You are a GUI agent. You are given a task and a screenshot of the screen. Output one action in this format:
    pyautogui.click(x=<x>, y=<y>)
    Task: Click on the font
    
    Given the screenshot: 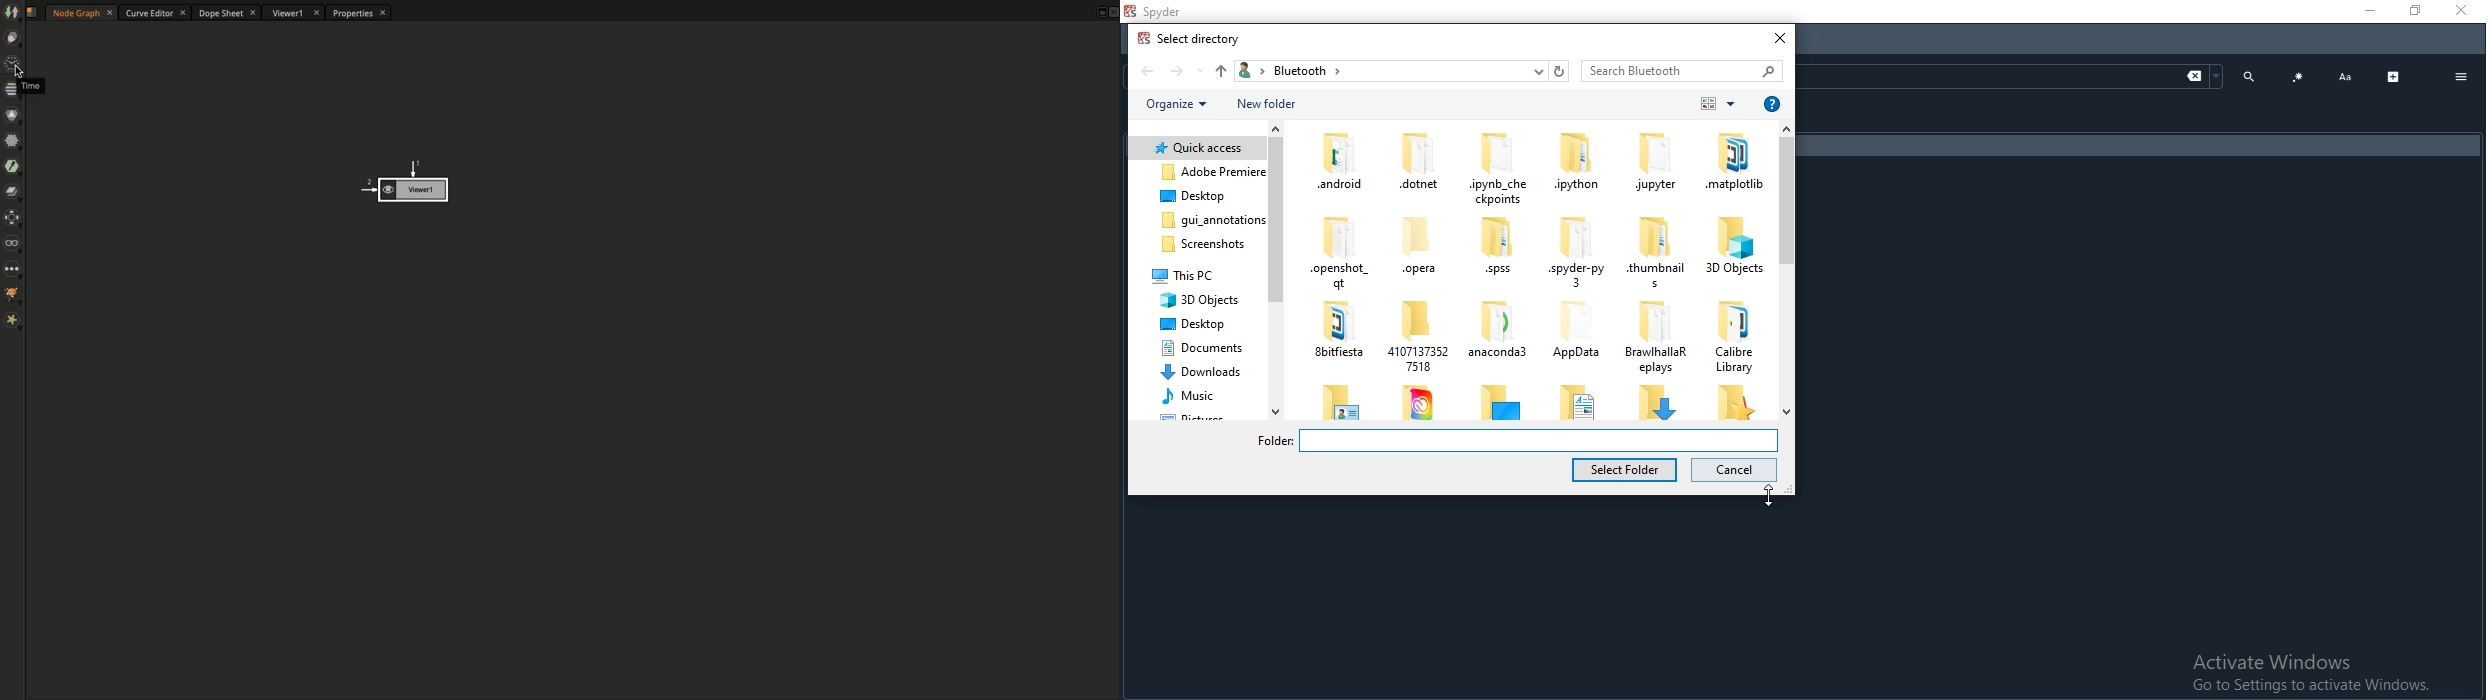 What is the action you would take?
    pyautogui.click(x=2345, y=78)
    